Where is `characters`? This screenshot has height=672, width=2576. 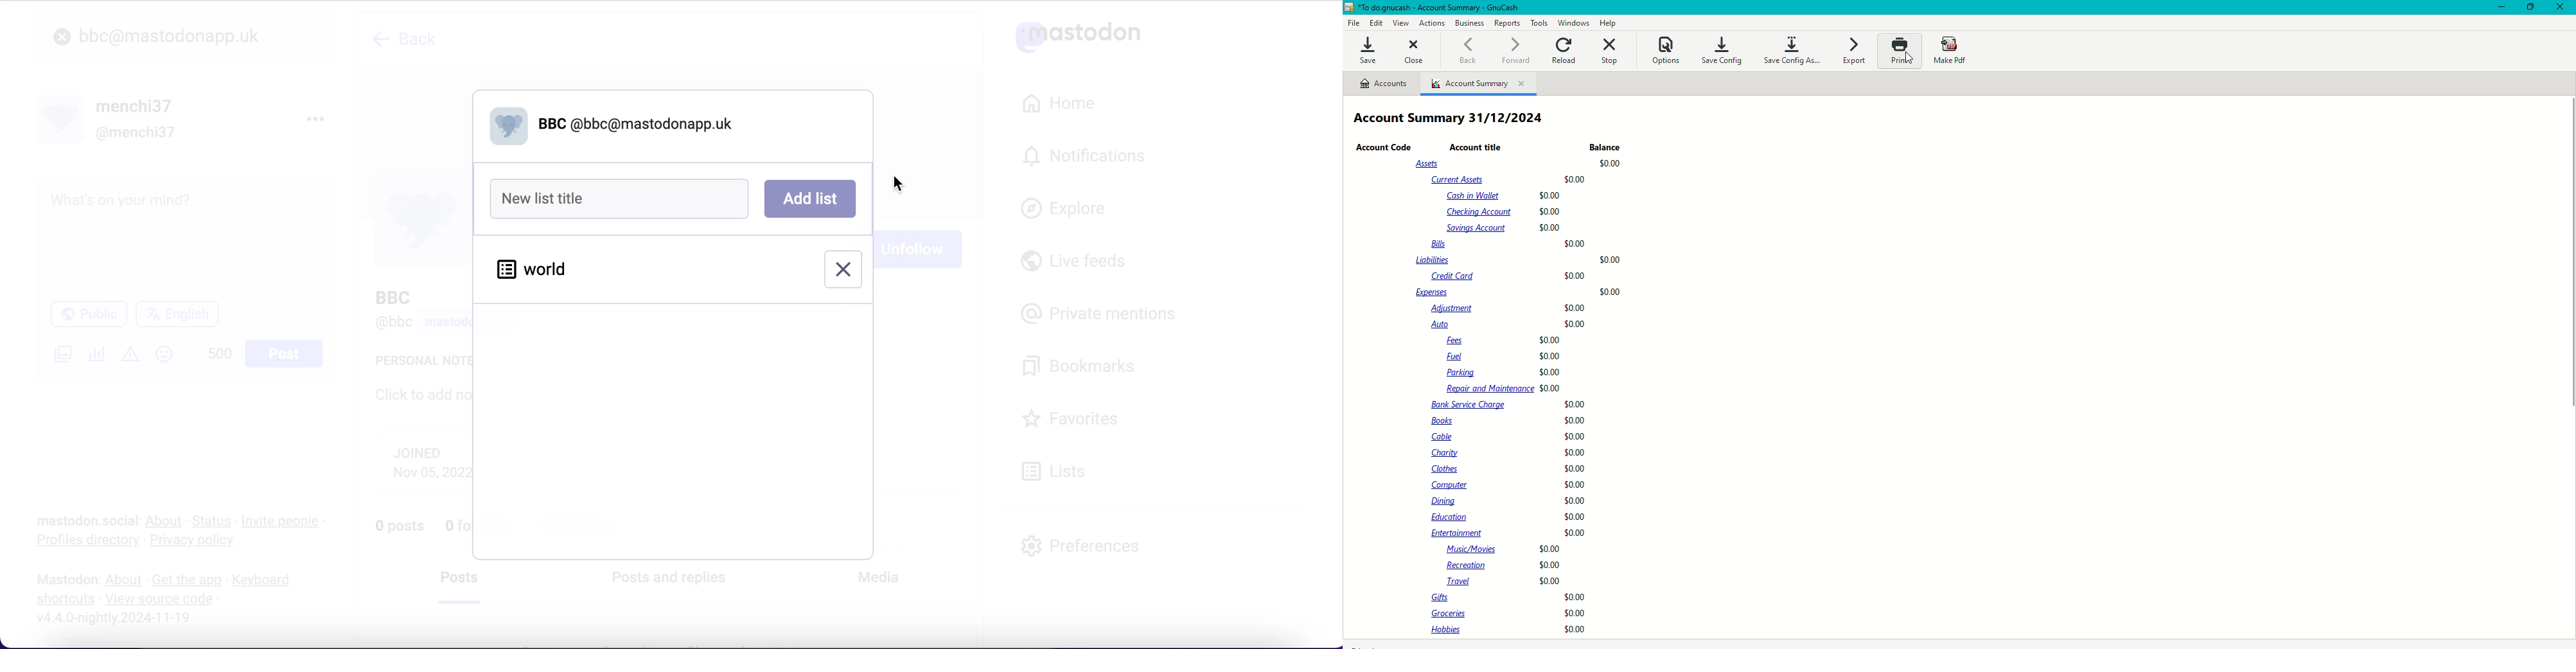 characters is located at coordinates (220, 356).